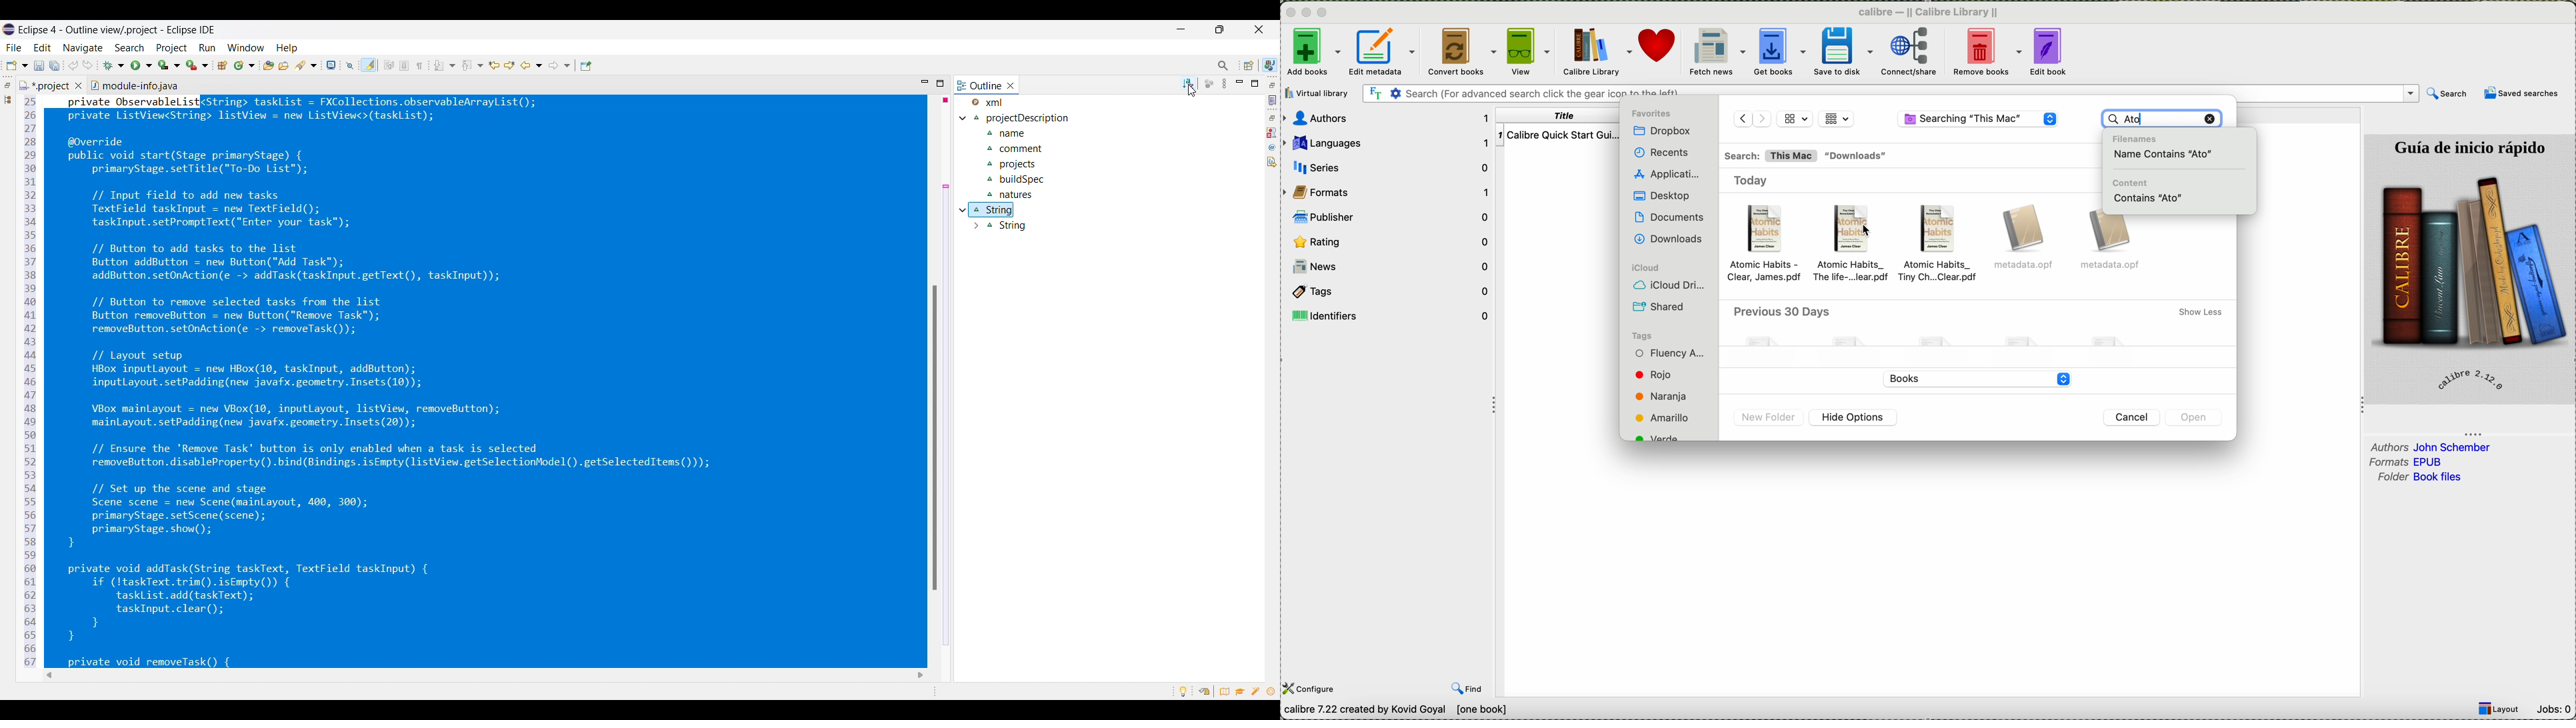  Describe the element at coordinates (1973, 378) in the screenshot. I see `books` at that location.